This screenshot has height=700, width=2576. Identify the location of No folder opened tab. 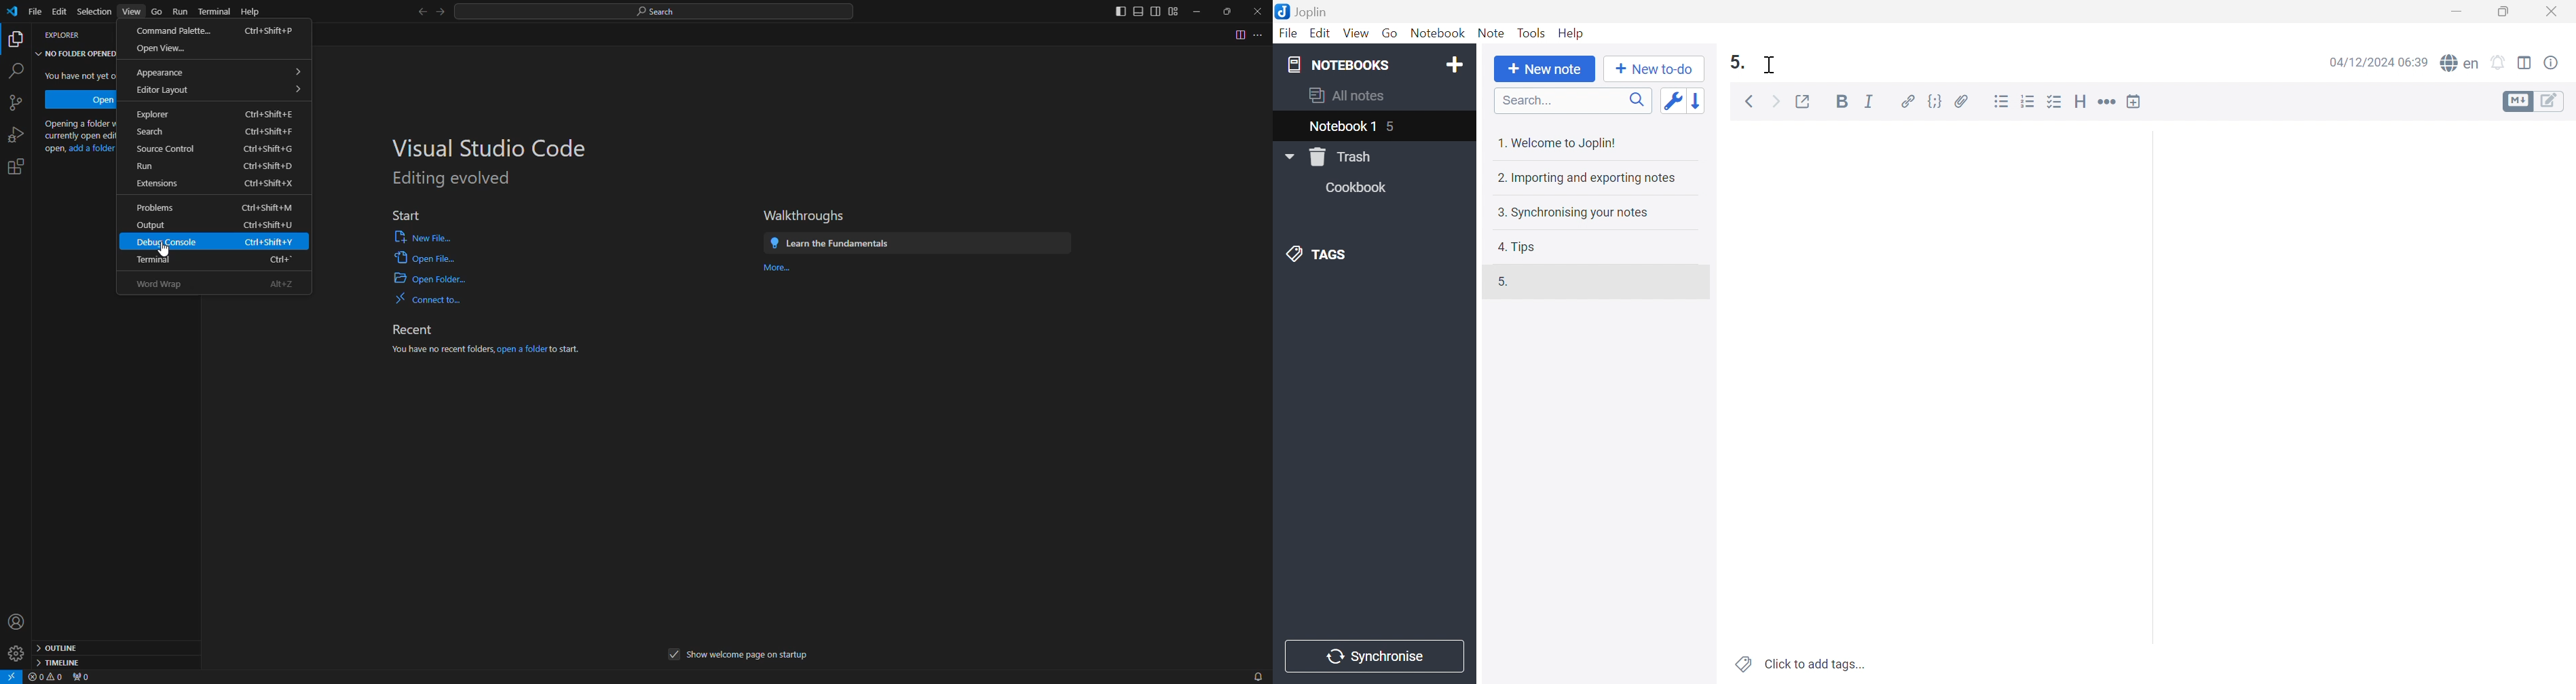
(77, 54).